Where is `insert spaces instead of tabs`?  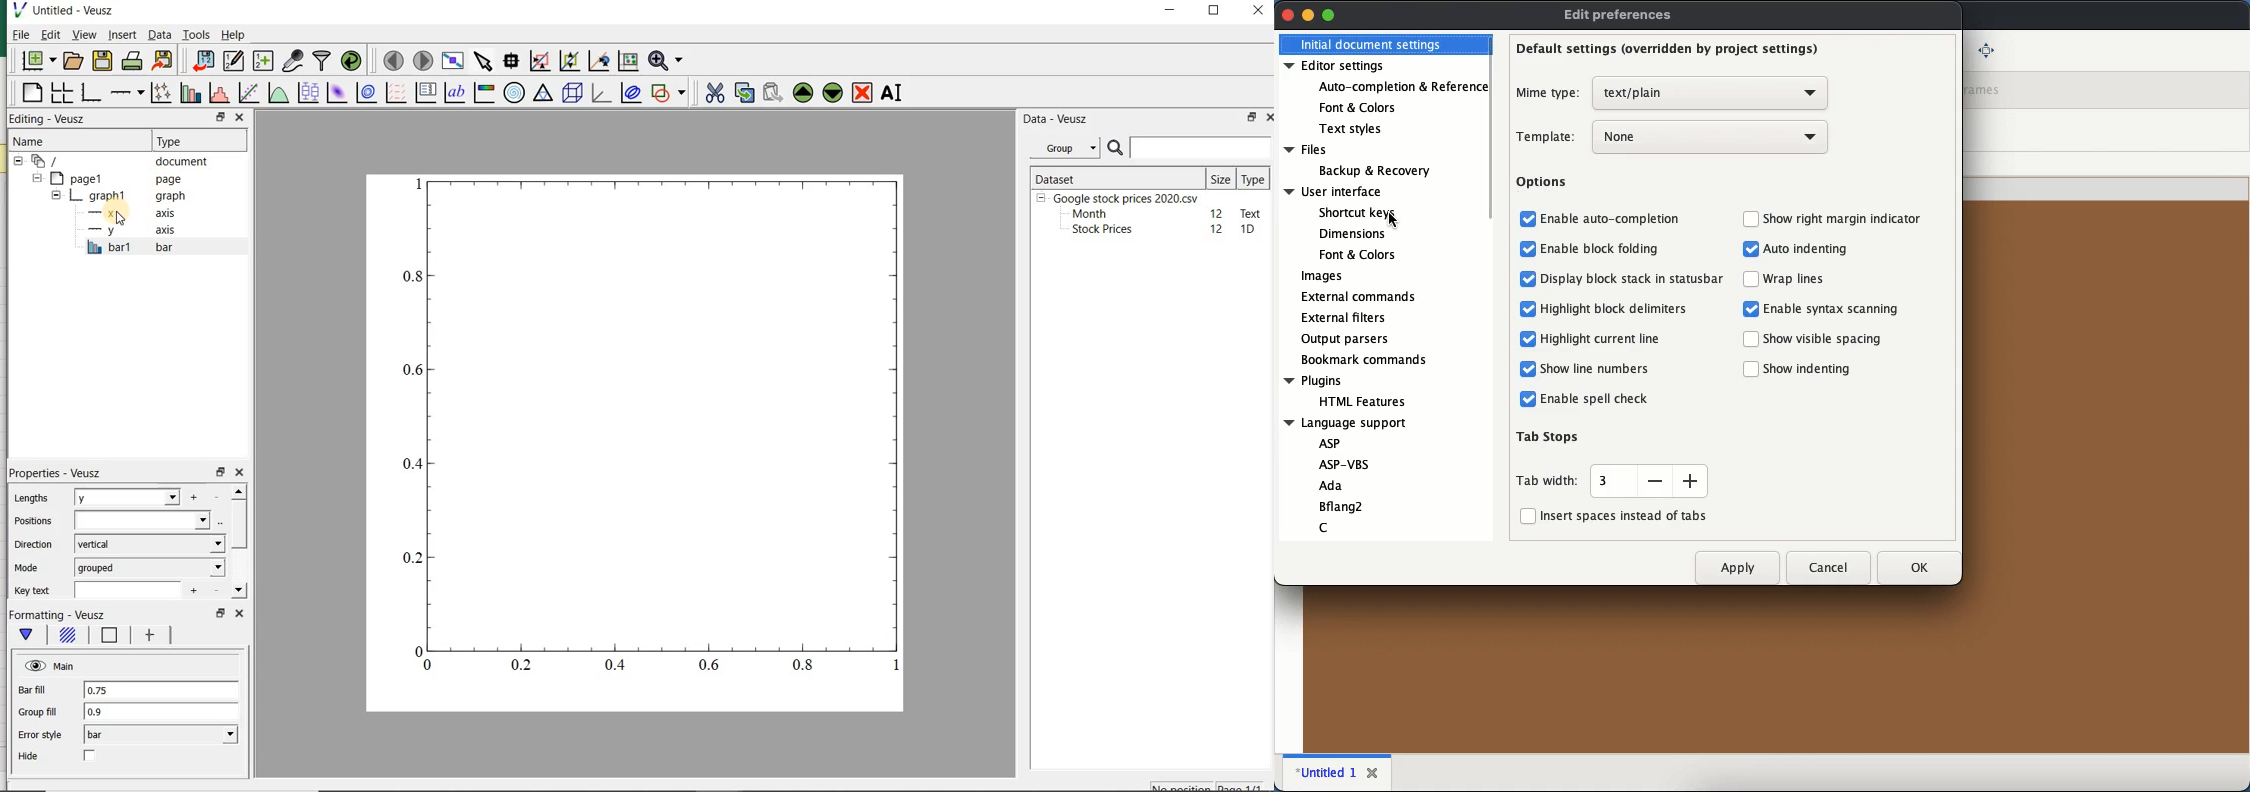
insert spaces instead of tabs is located at coordinates (1623, 516).